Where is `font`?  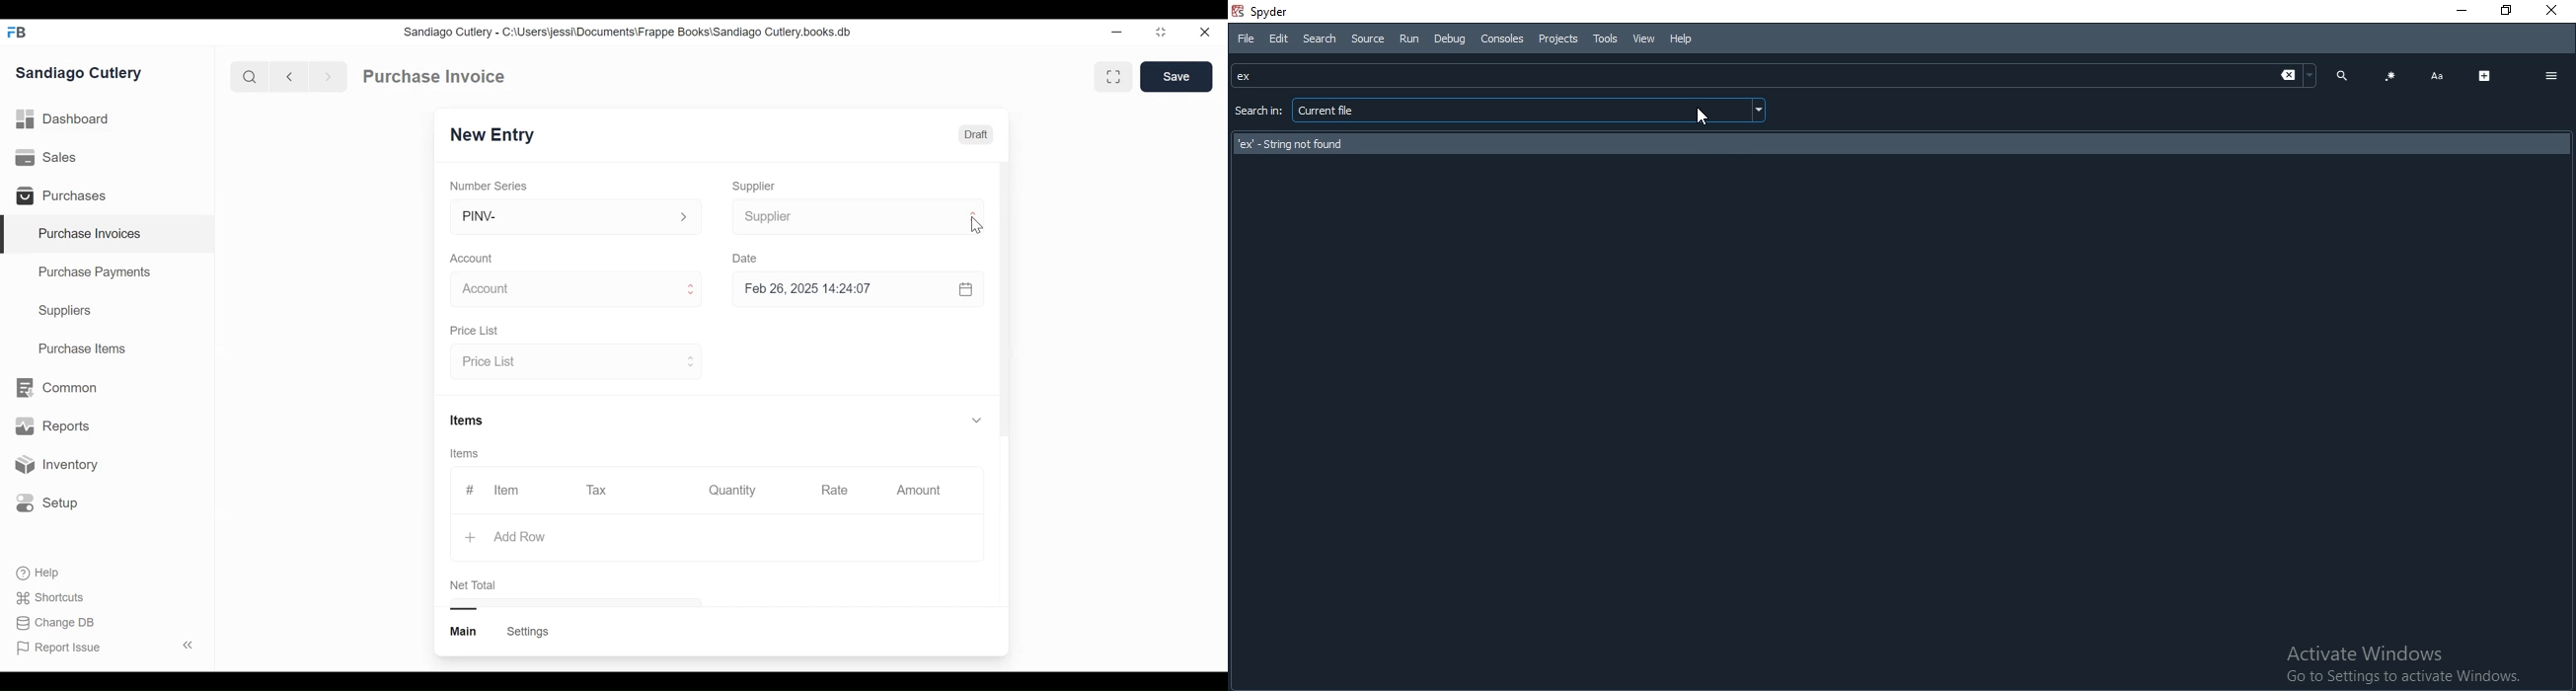
font is located at coordinates (2437, 77).